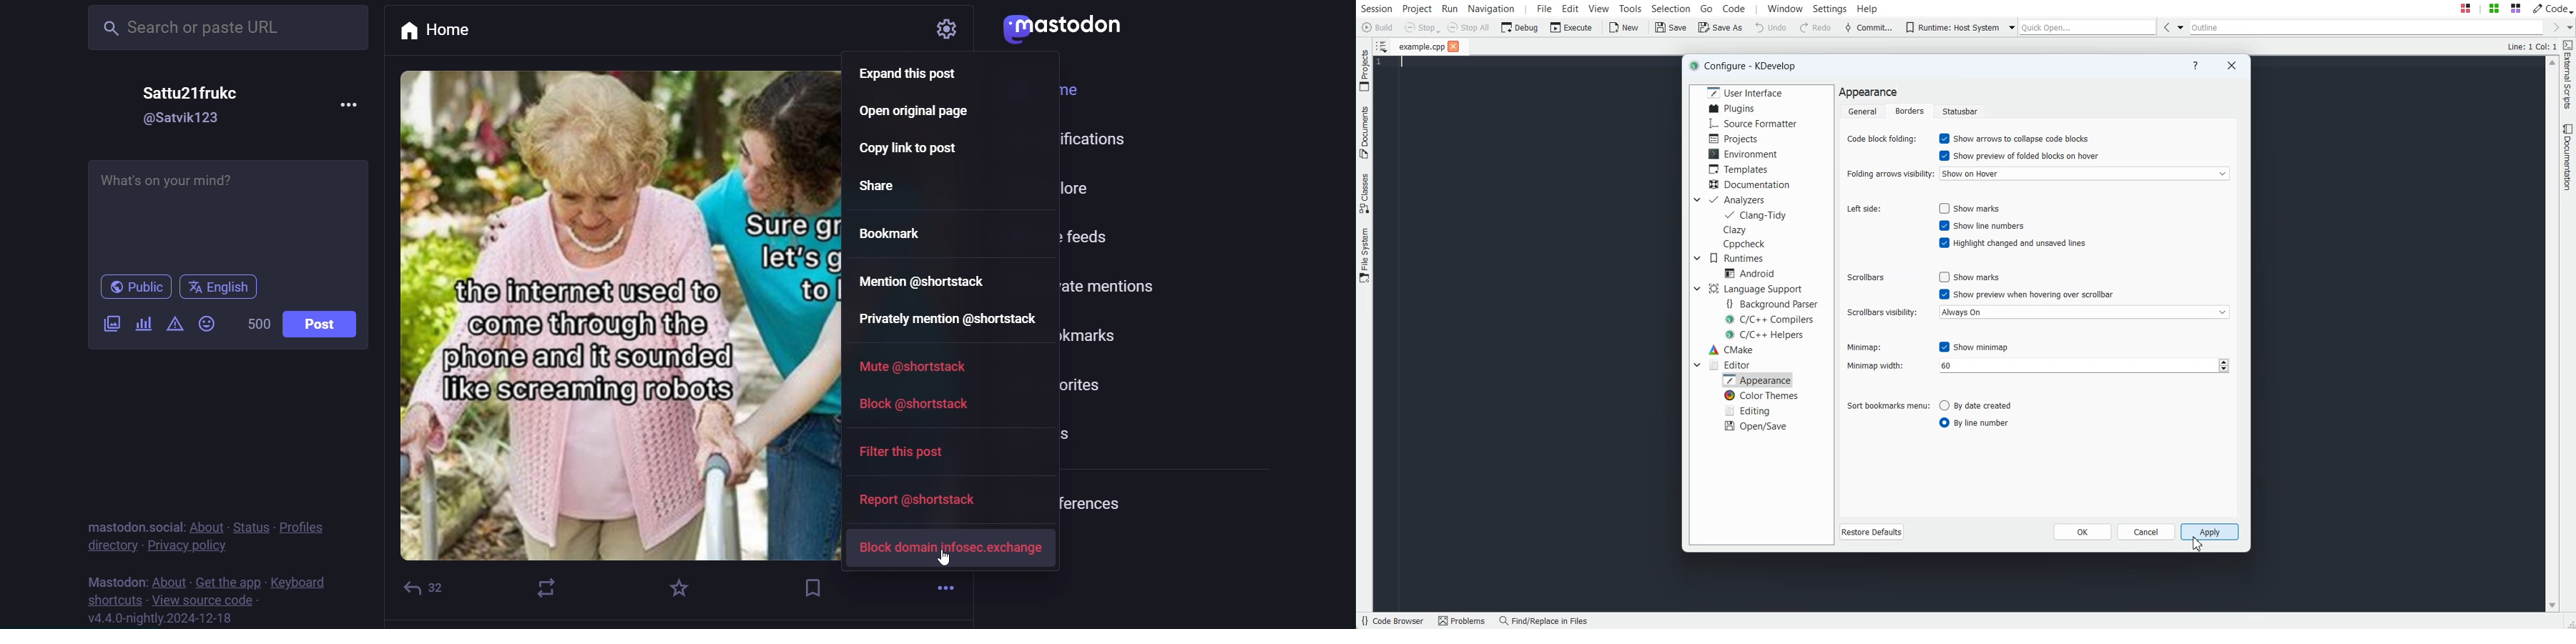 This screenshot has height=644, width=2576. Describe the element at coordinates (192, 94) in the screenshot. I see `Sattu21frukc` at that location.